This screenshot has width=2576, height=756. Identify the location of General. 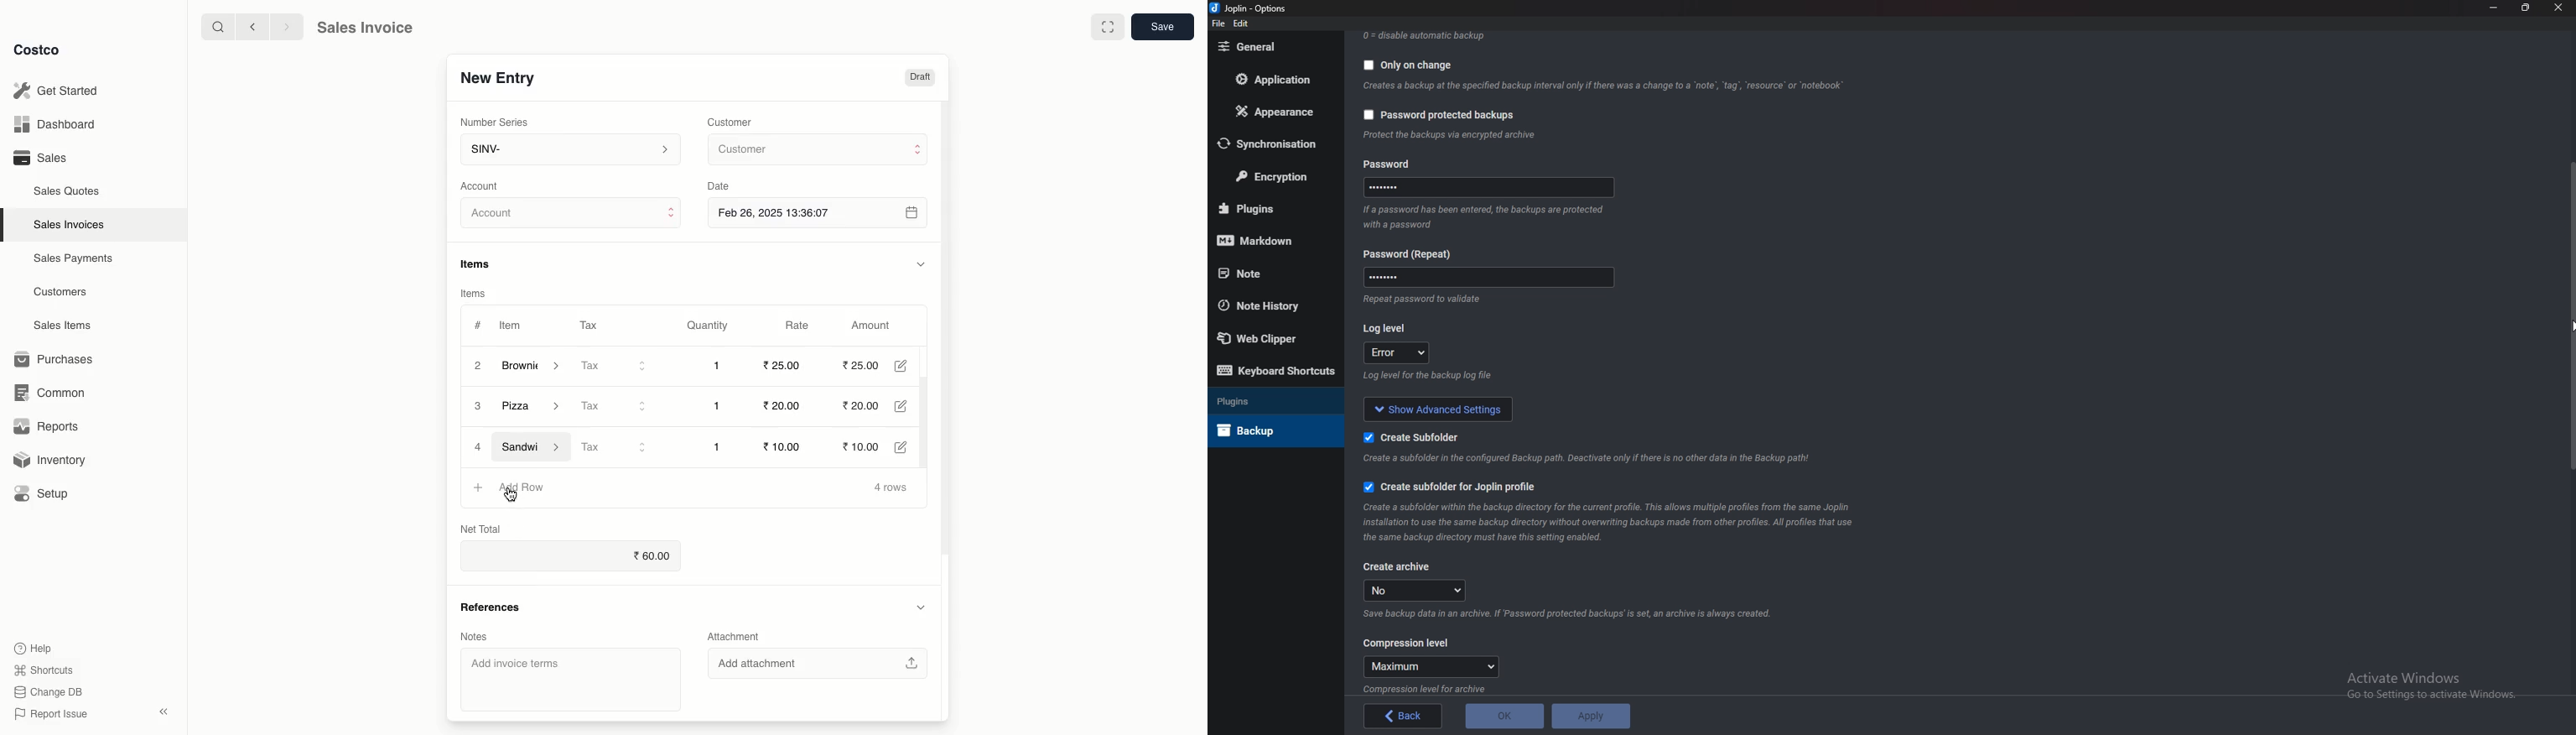
(1274, 47).